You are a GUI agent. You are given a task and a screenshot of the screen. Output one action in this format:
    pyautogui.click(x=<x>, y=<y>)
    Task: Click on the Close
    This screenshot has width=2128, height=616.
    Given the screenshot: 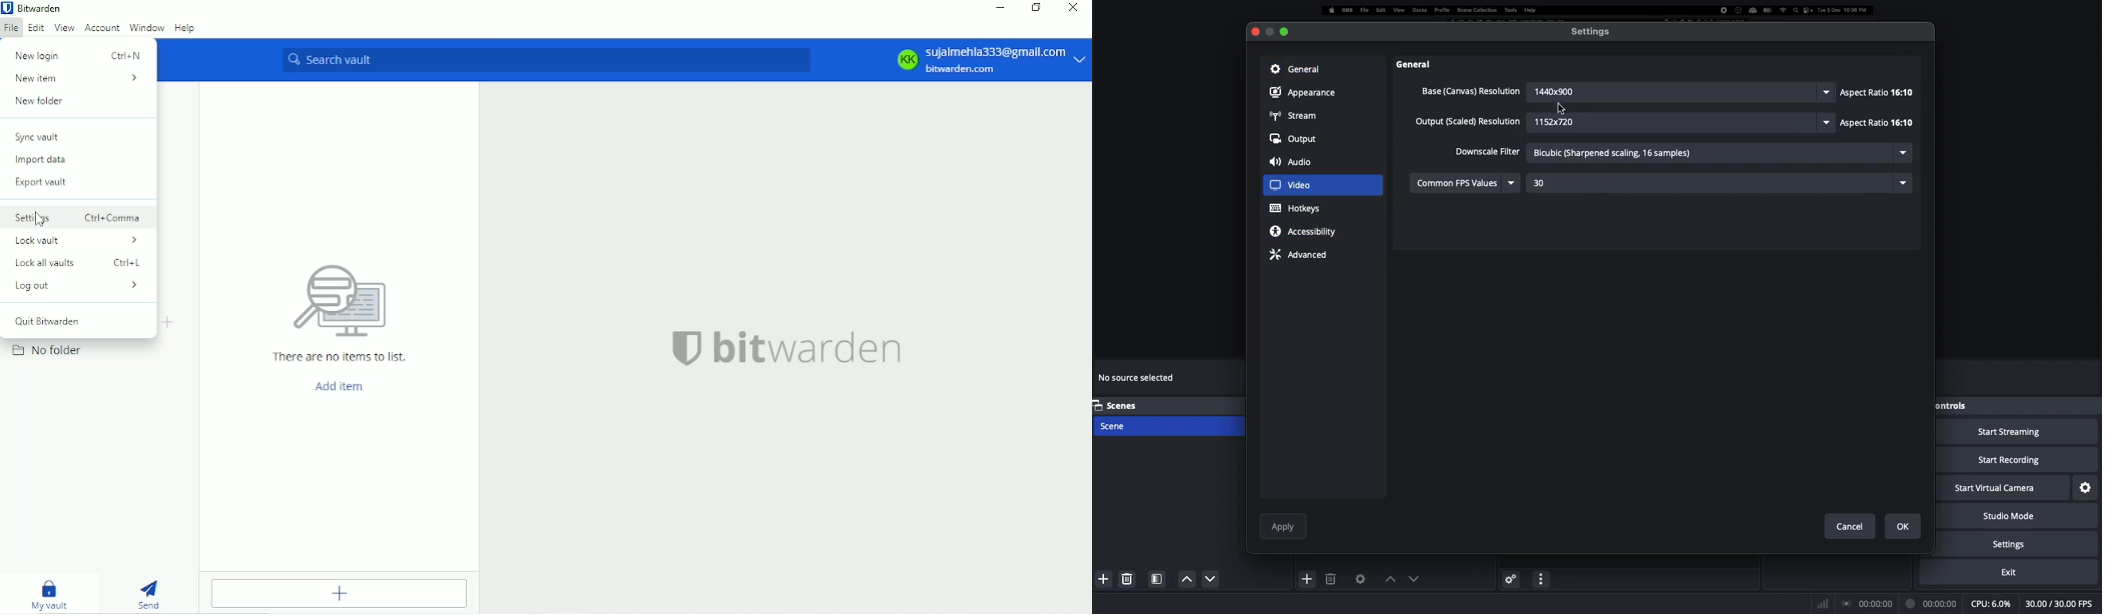 What is the action you would take?
    pyautogui.click(x=1254, y=32)
    